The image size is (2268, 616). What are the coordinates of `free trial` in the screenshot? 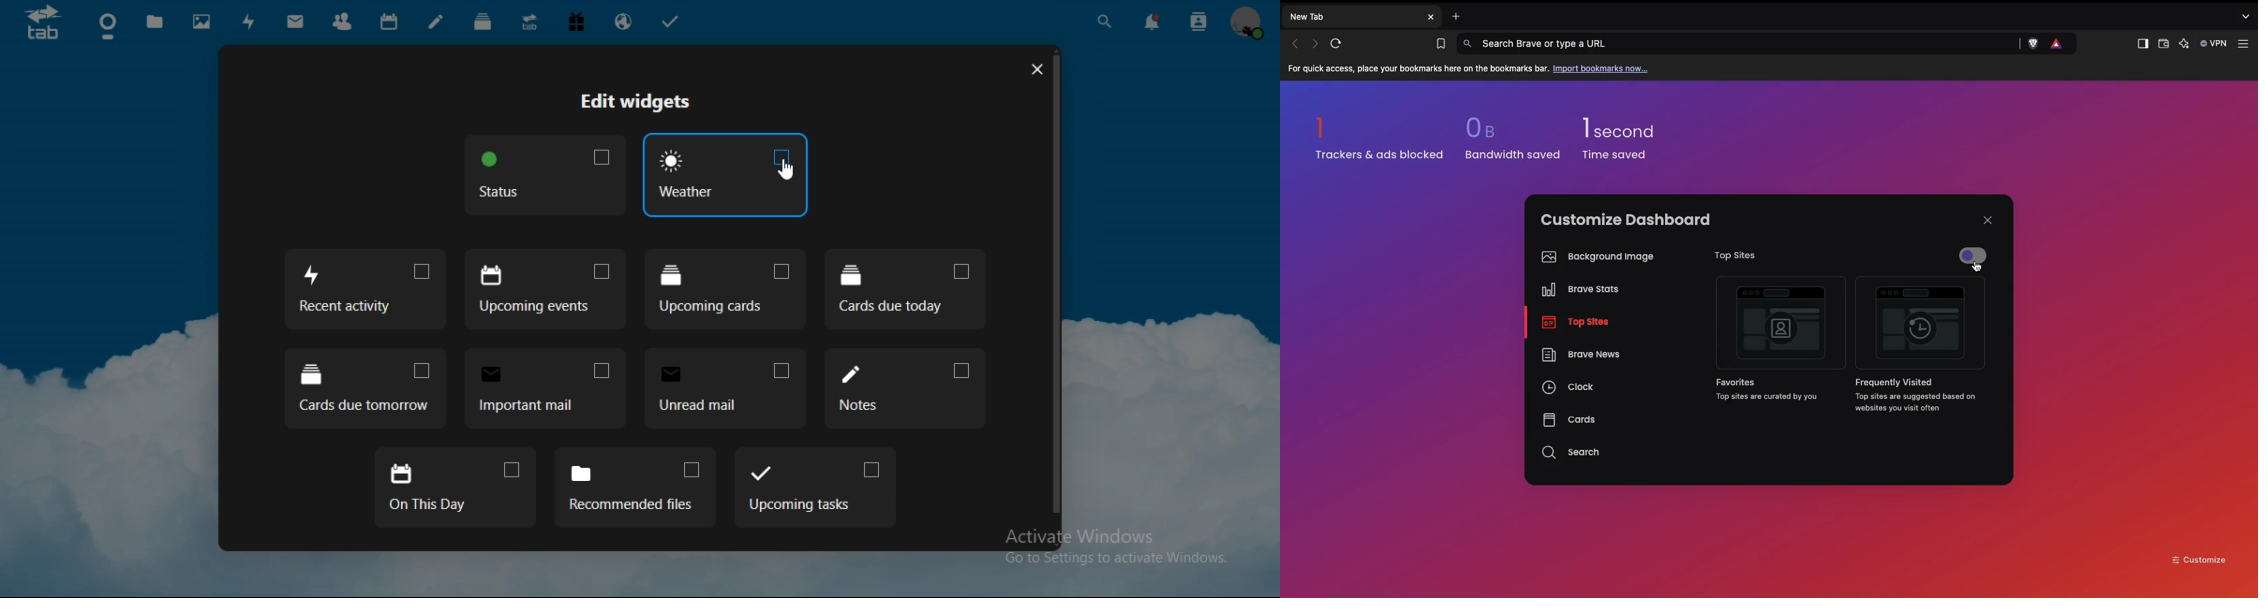 It's located at (578, 22).